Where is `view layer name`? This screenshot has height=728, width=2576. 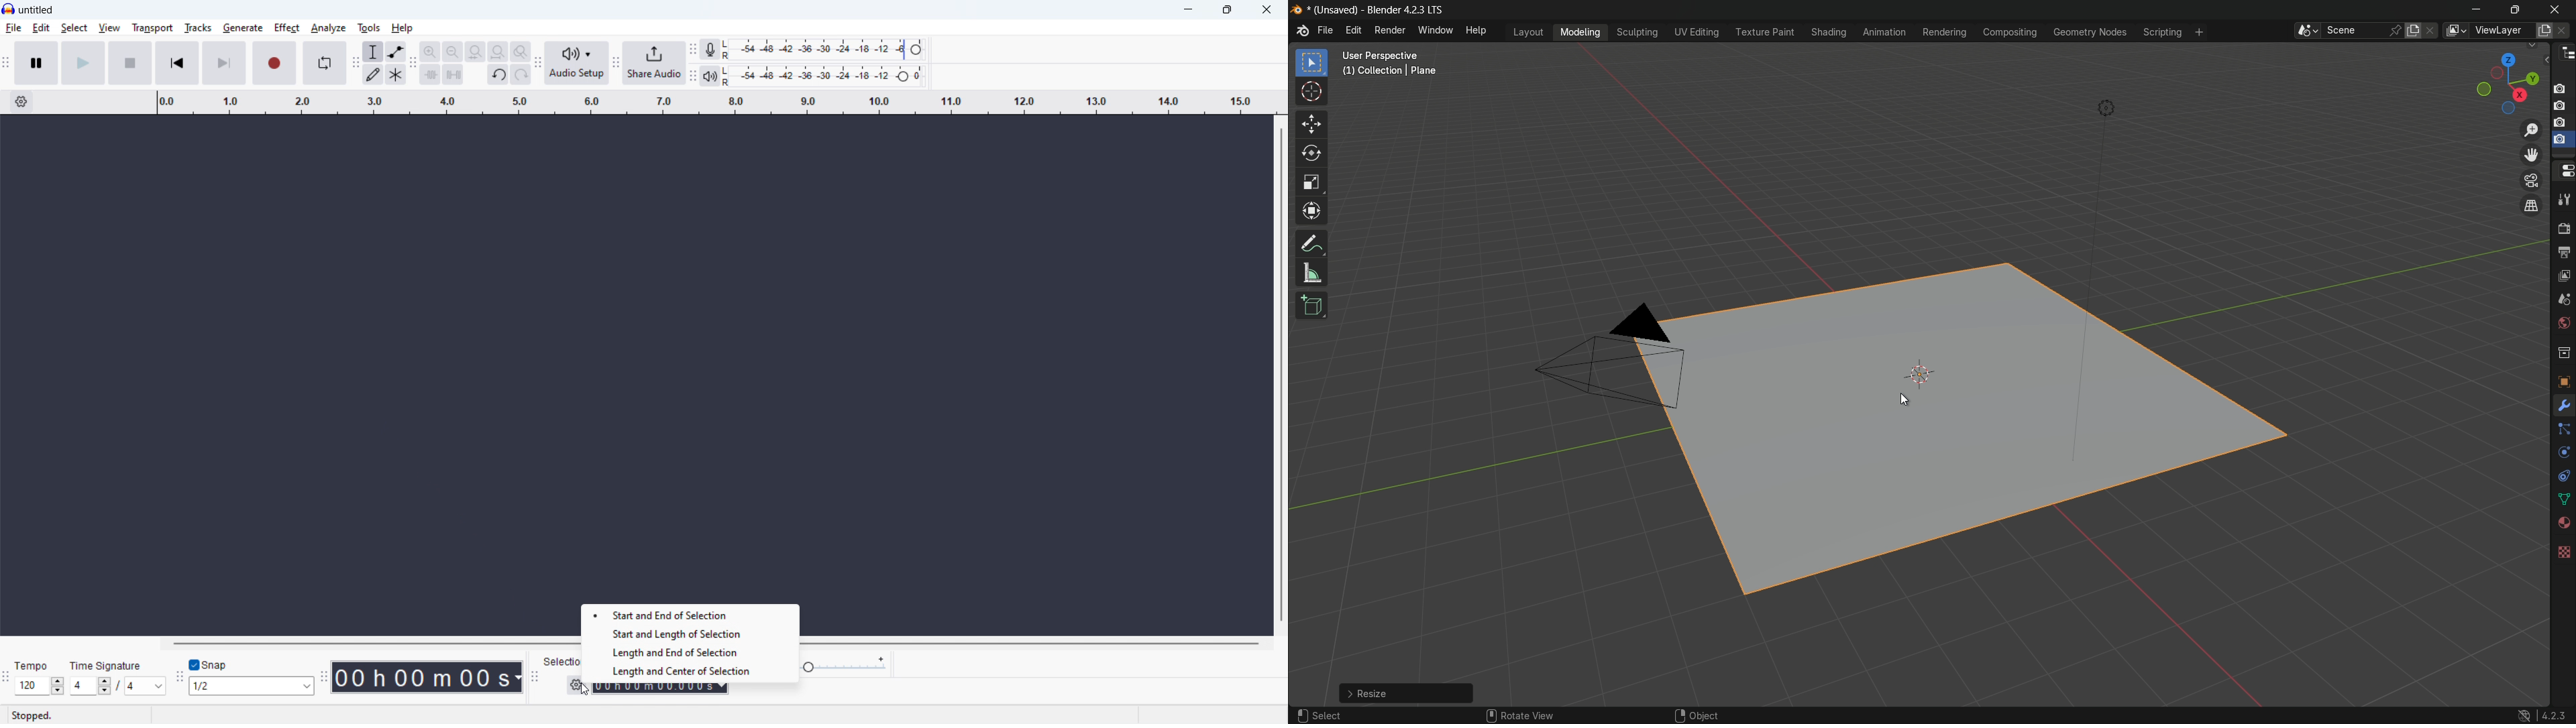 view layer name is located at coordinates (2502, 29).